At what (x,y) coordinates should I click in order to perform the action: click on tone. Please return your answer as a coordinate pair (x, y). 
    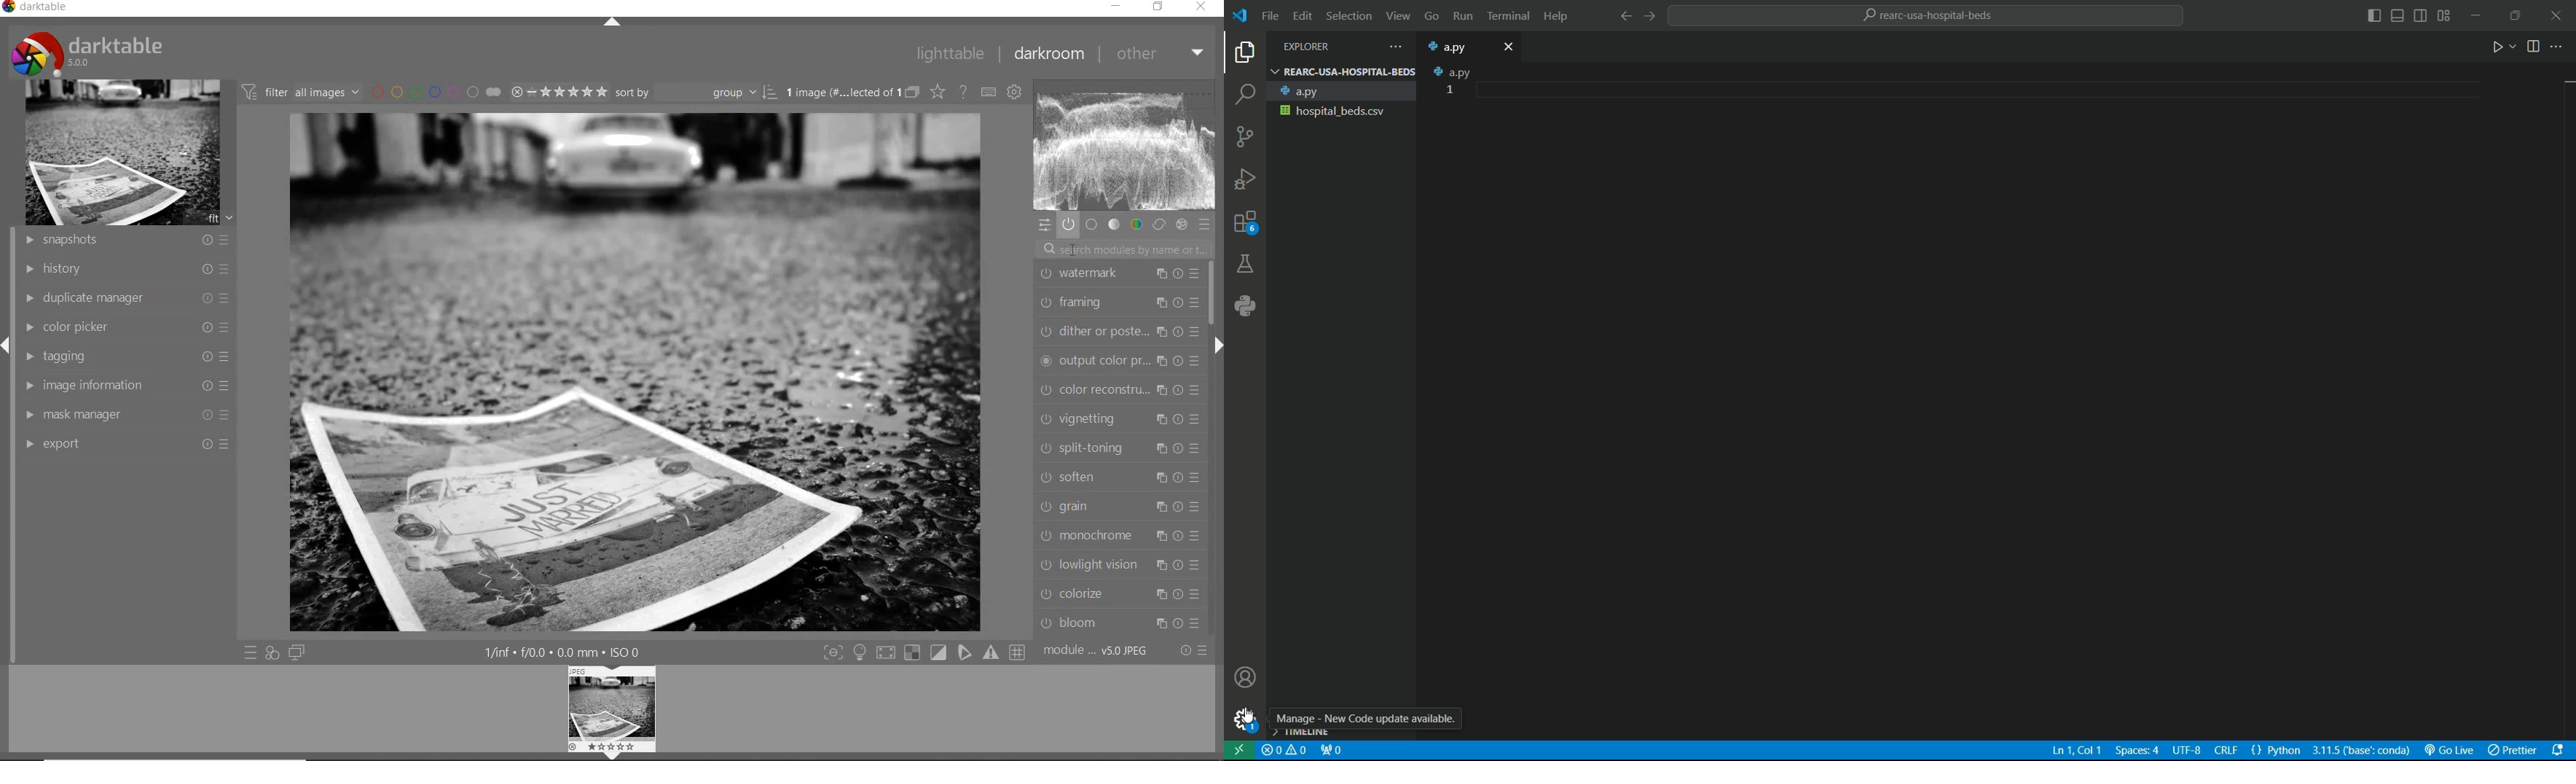
    Looking at the image, I should click on (1113, 225).